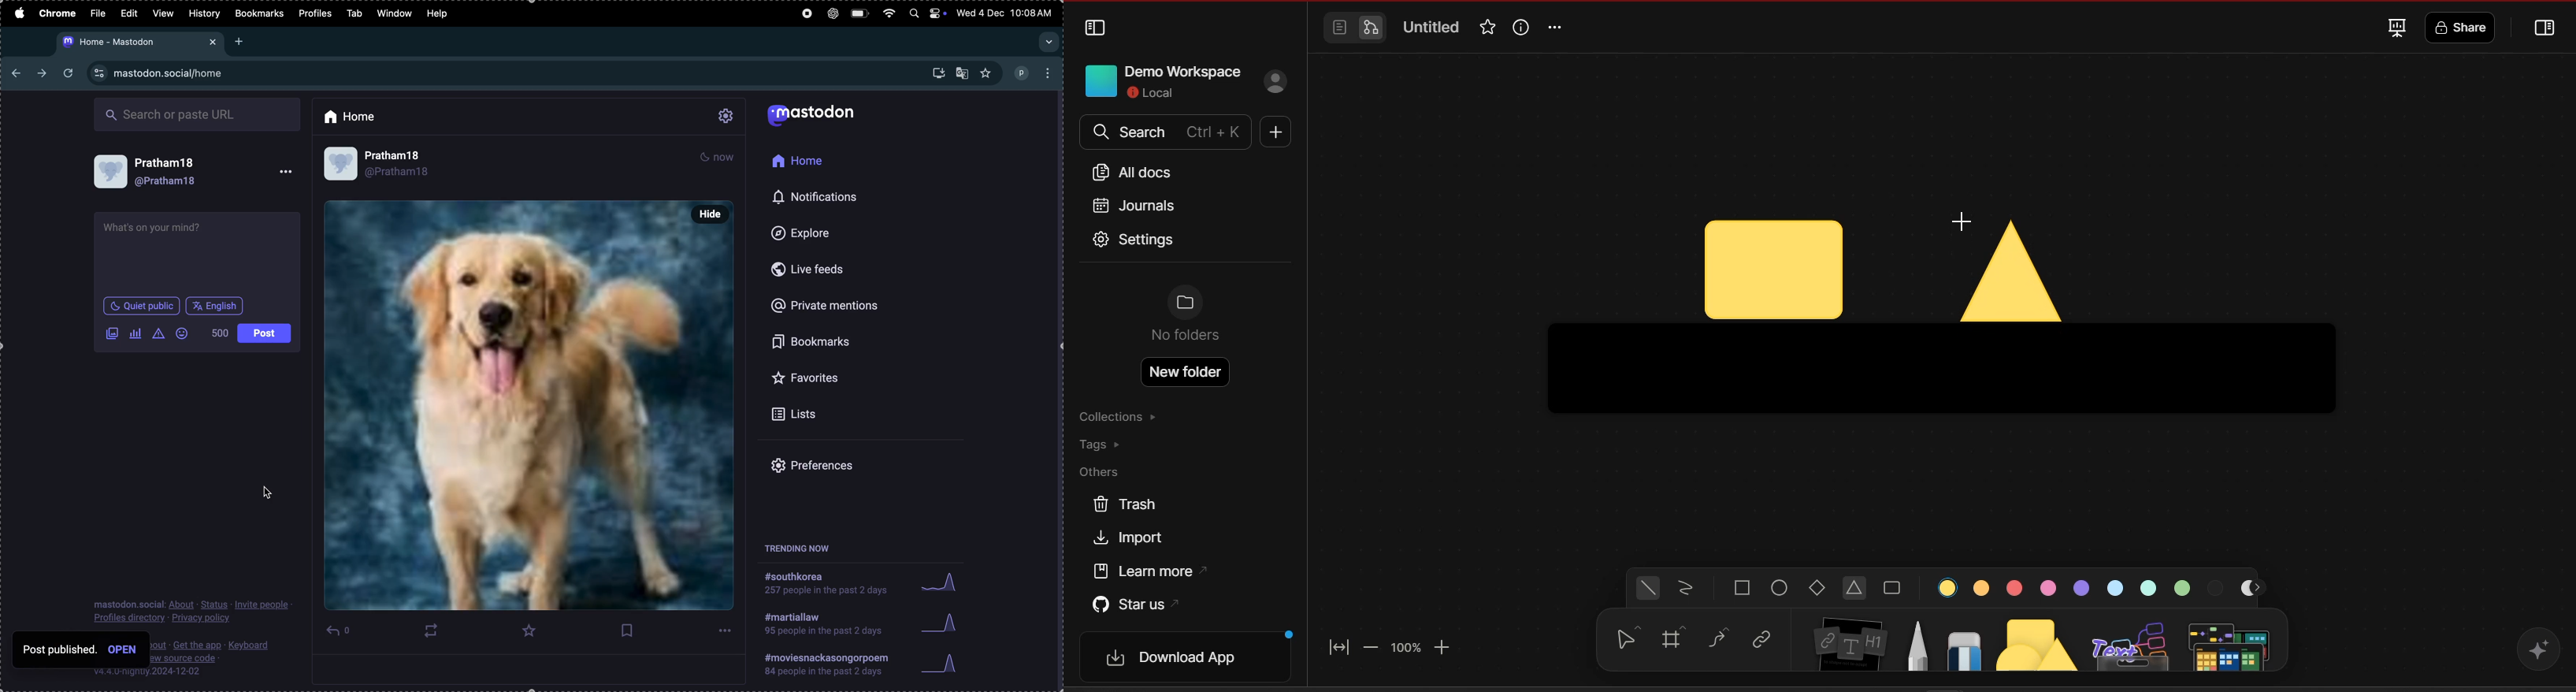 This screenshot has width=2576, height=700. I want to click on dropdown, so click(1048, 42).